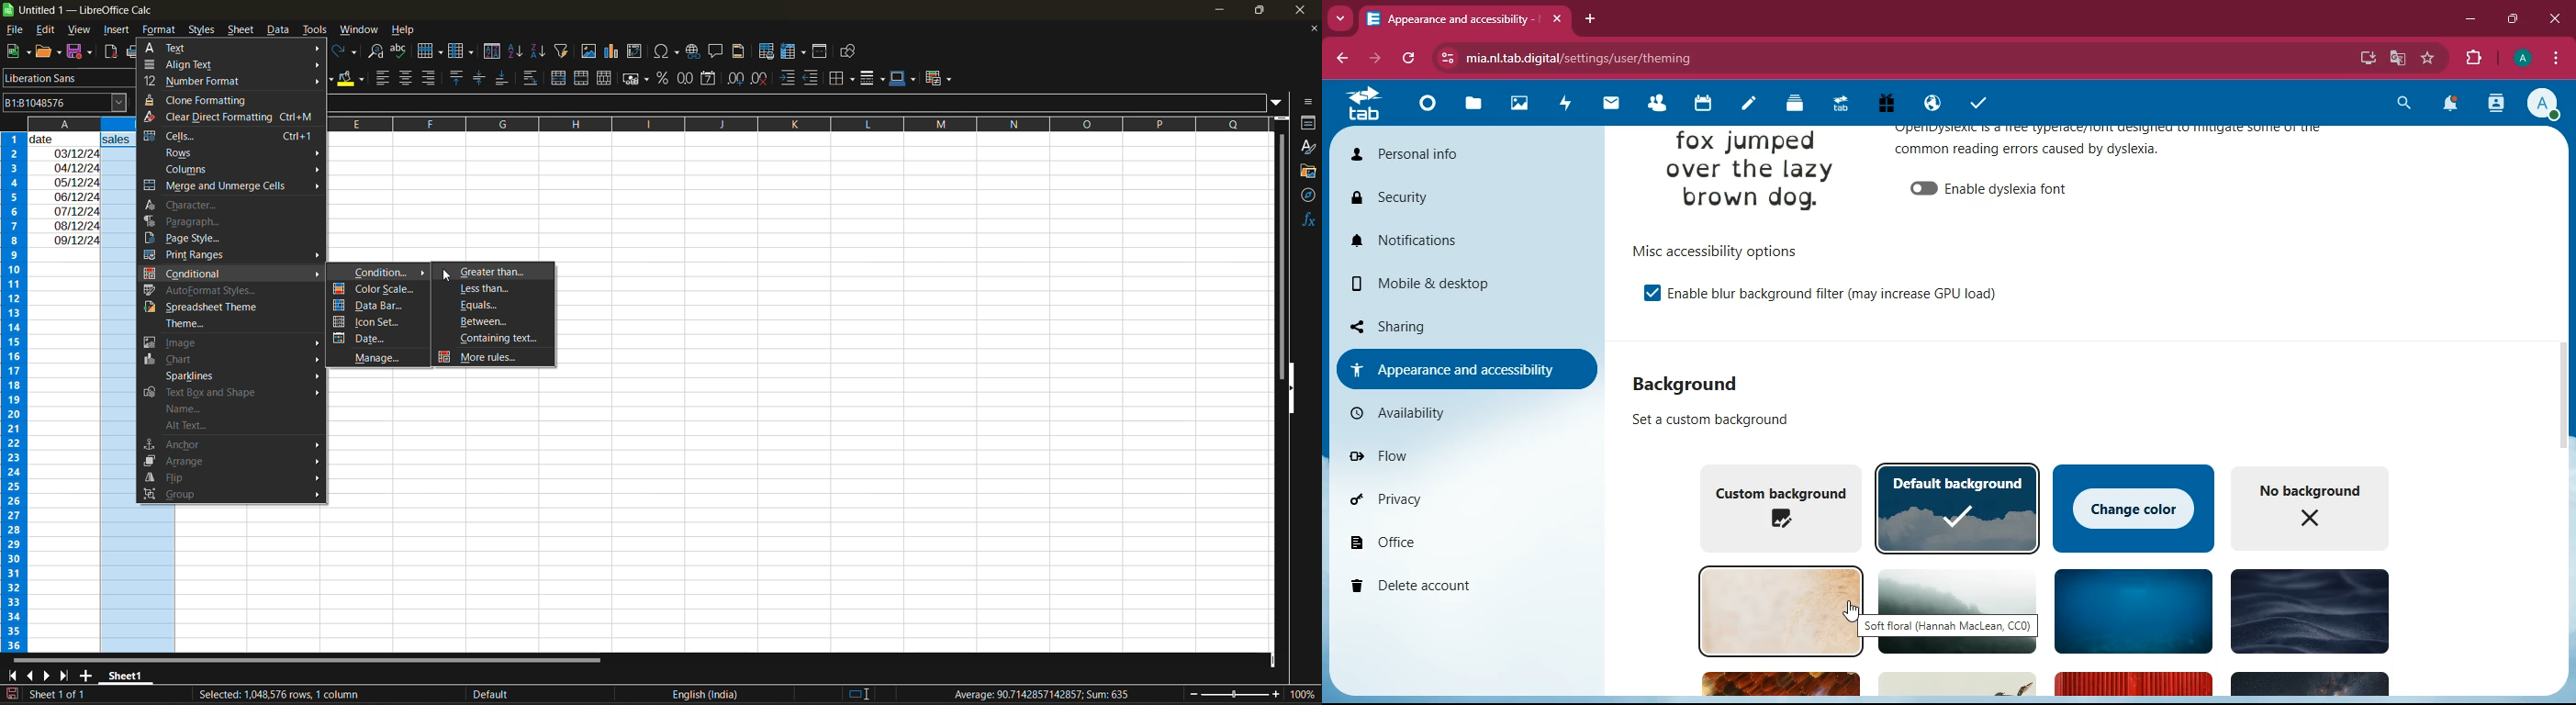 The width and height of the screenshot is (2576, 728). Describe the element at coordinates (81, 52) in the screenshot. I see `save` at that location.